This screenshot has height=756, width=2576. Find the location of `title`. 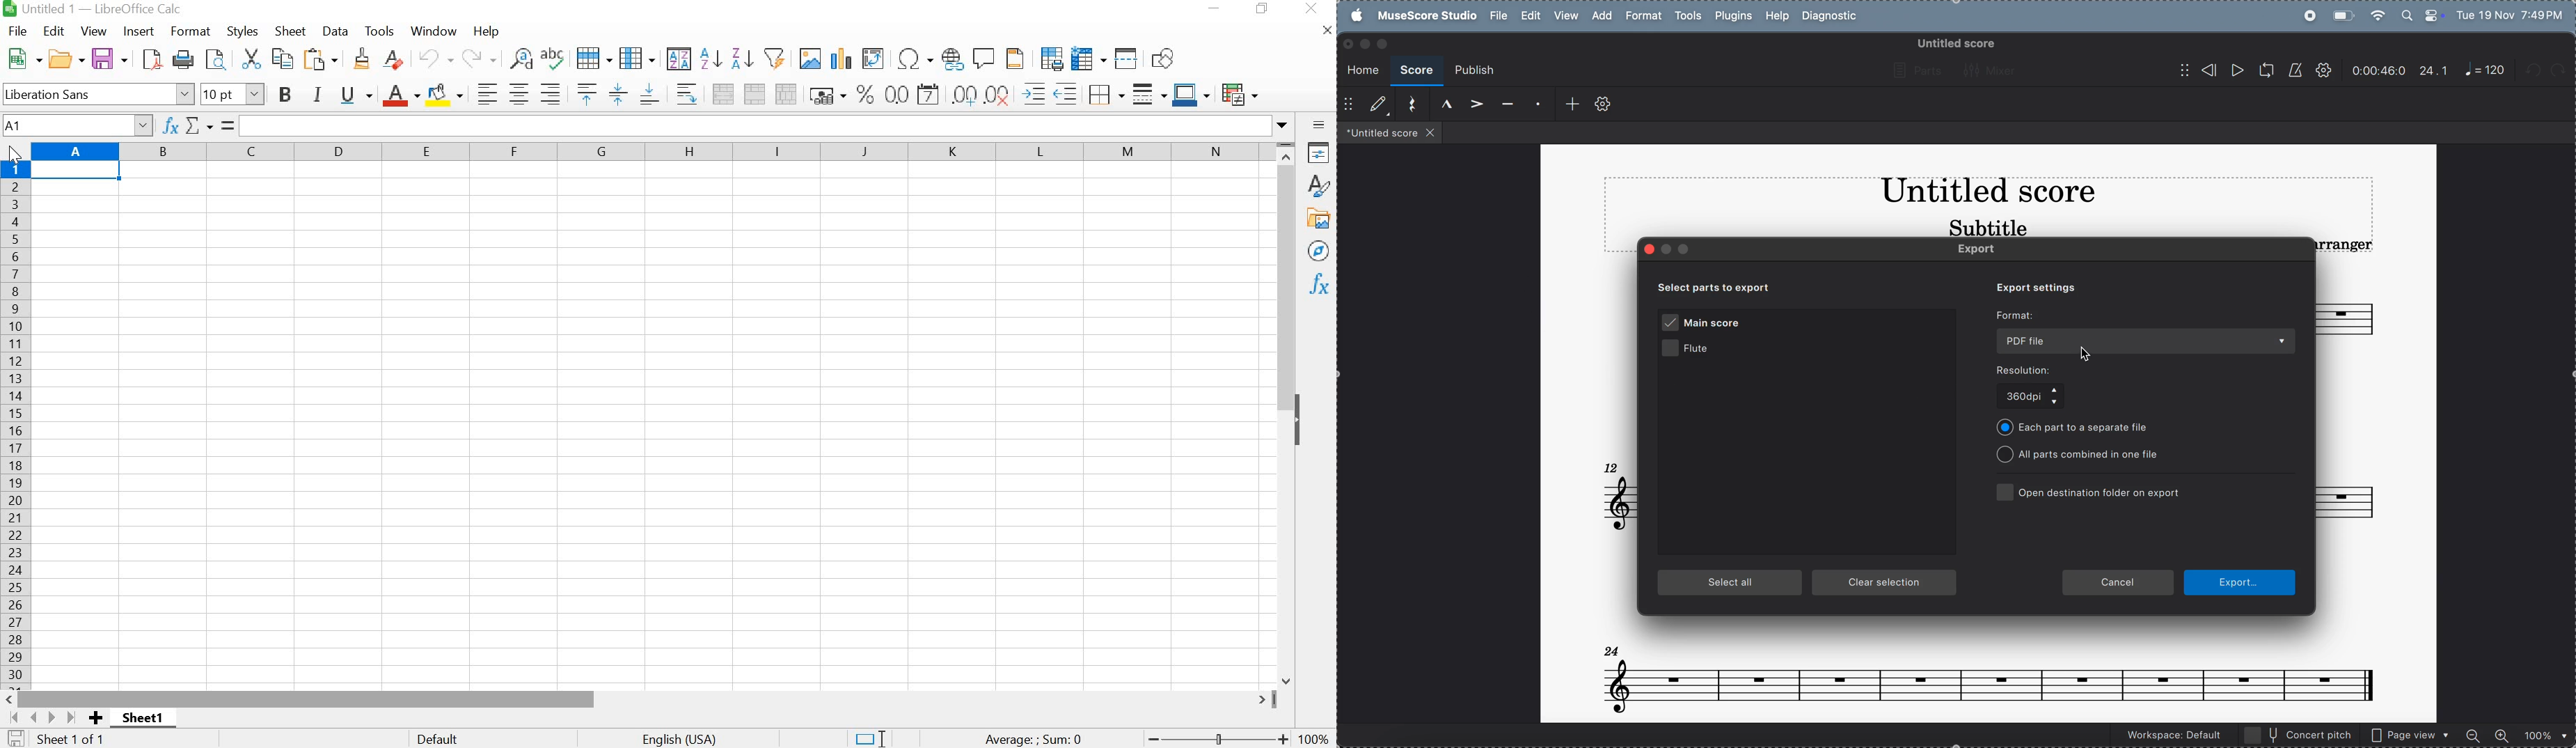

title is located at coordinates (1988, 193).